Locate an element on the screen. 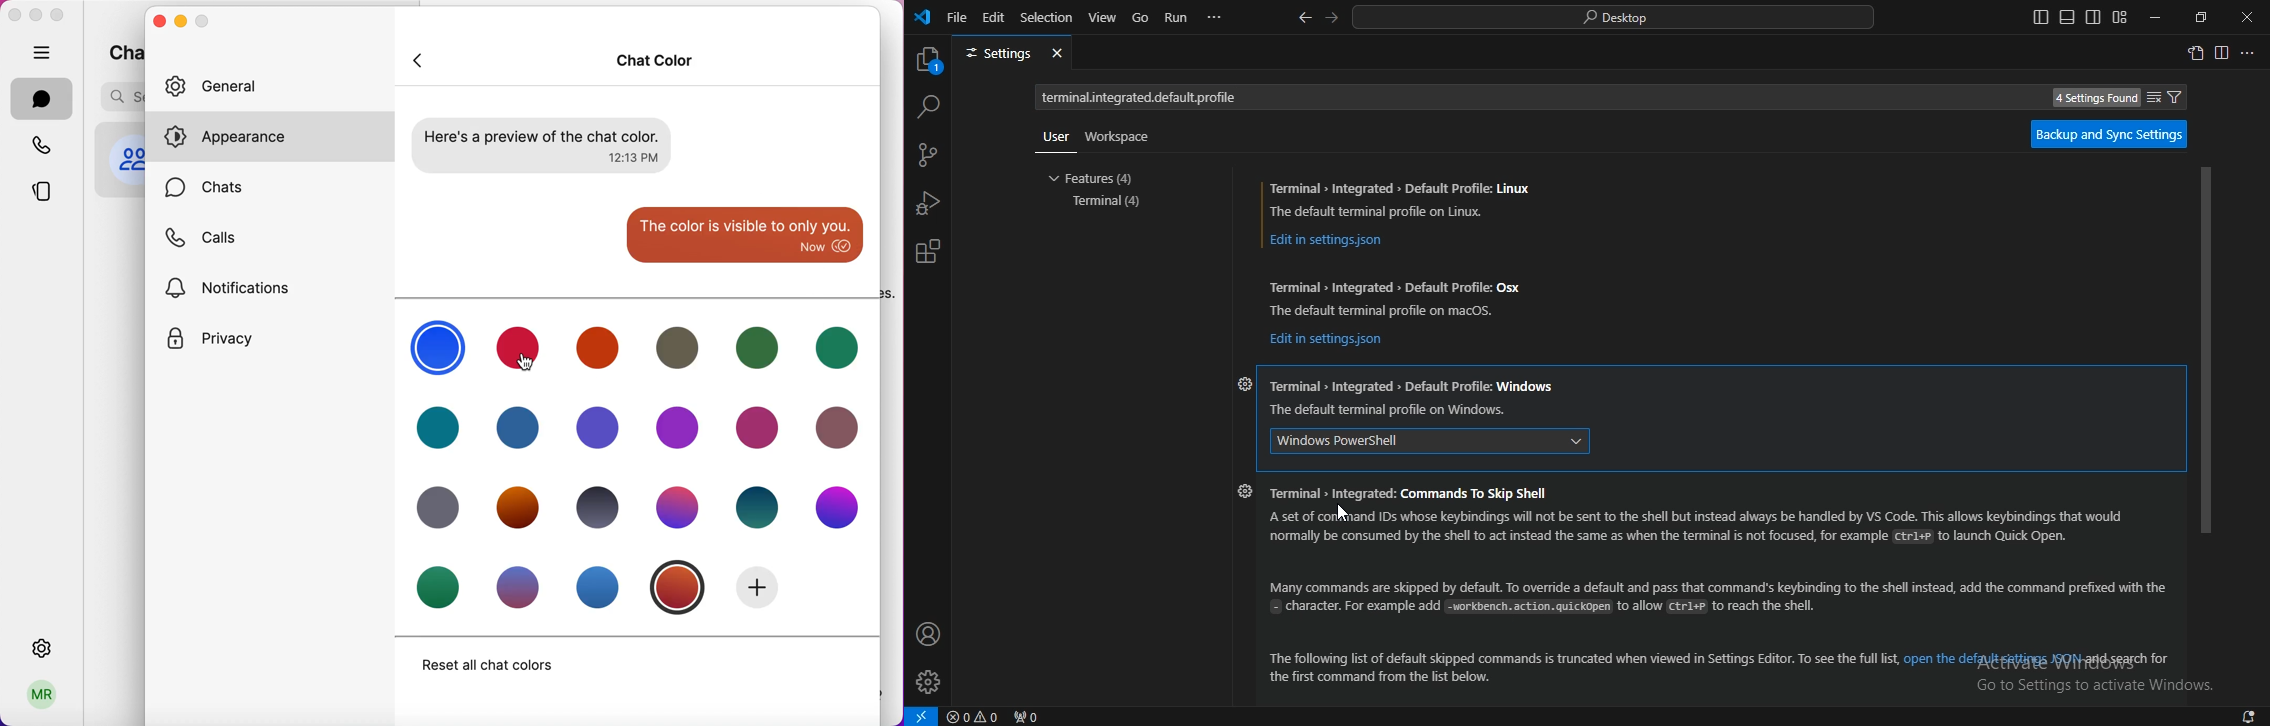 The image size is (2296, 728). view is located at coordinates (1103, 18).